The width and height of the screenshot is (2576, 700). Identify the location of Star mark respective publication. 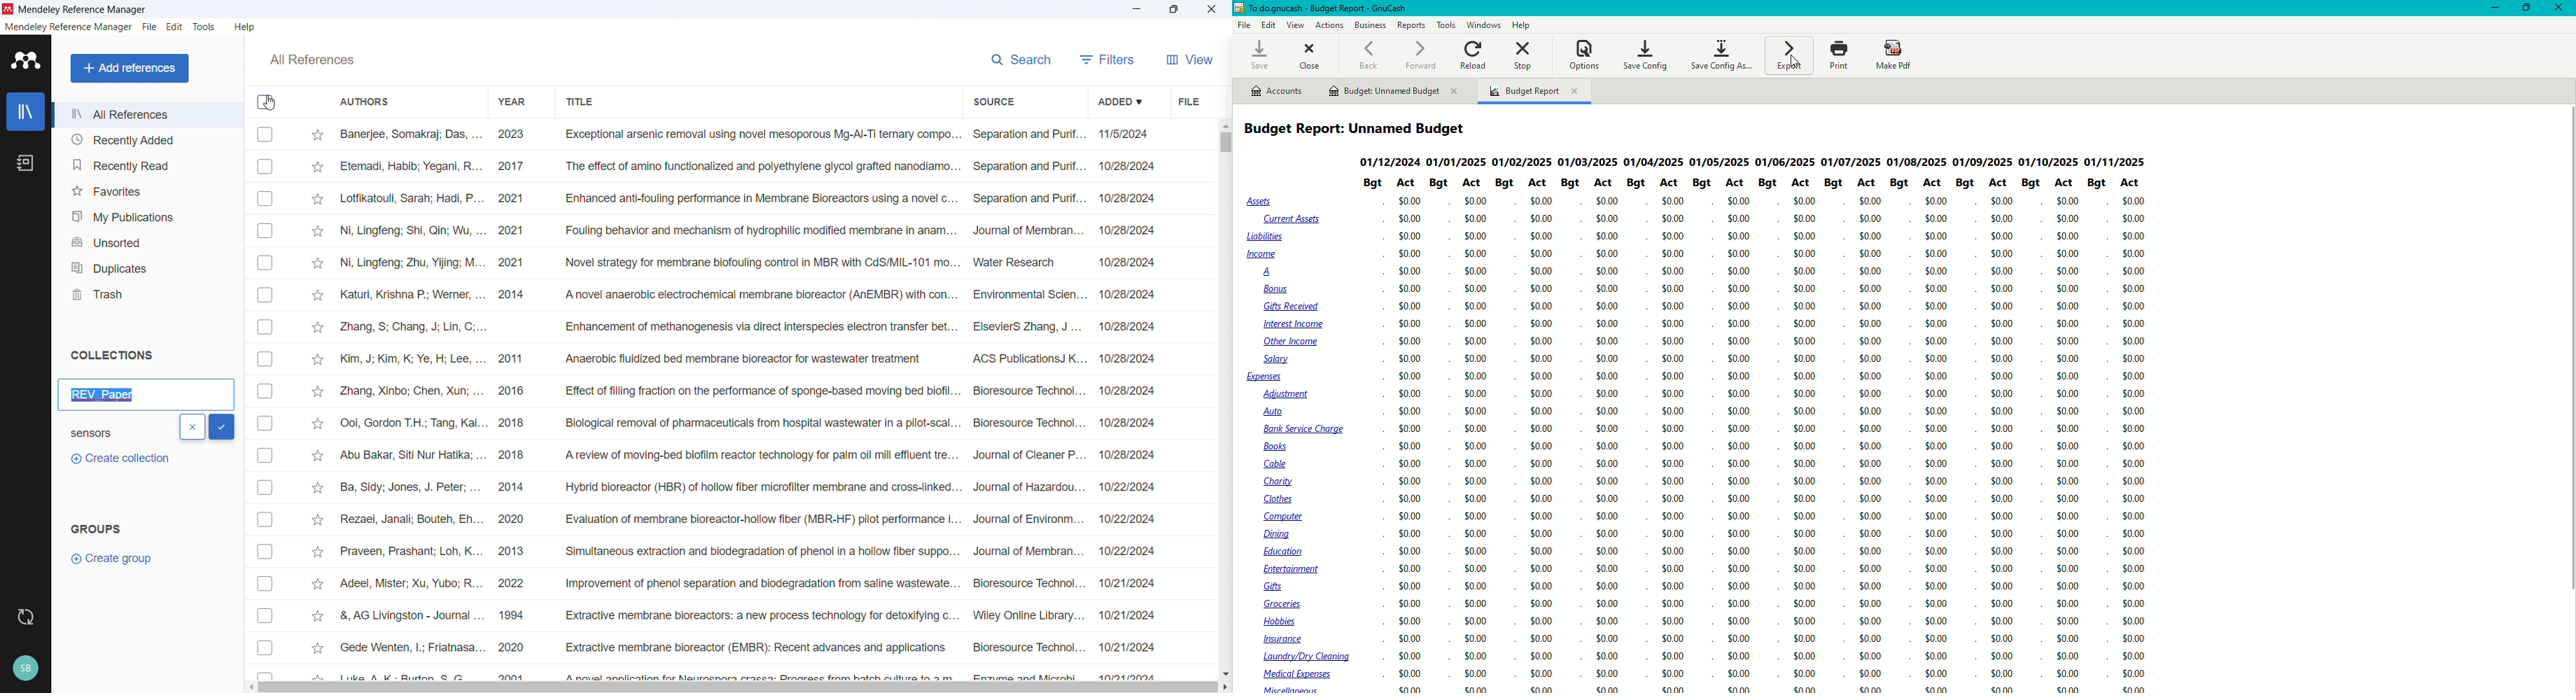
(318, 488).